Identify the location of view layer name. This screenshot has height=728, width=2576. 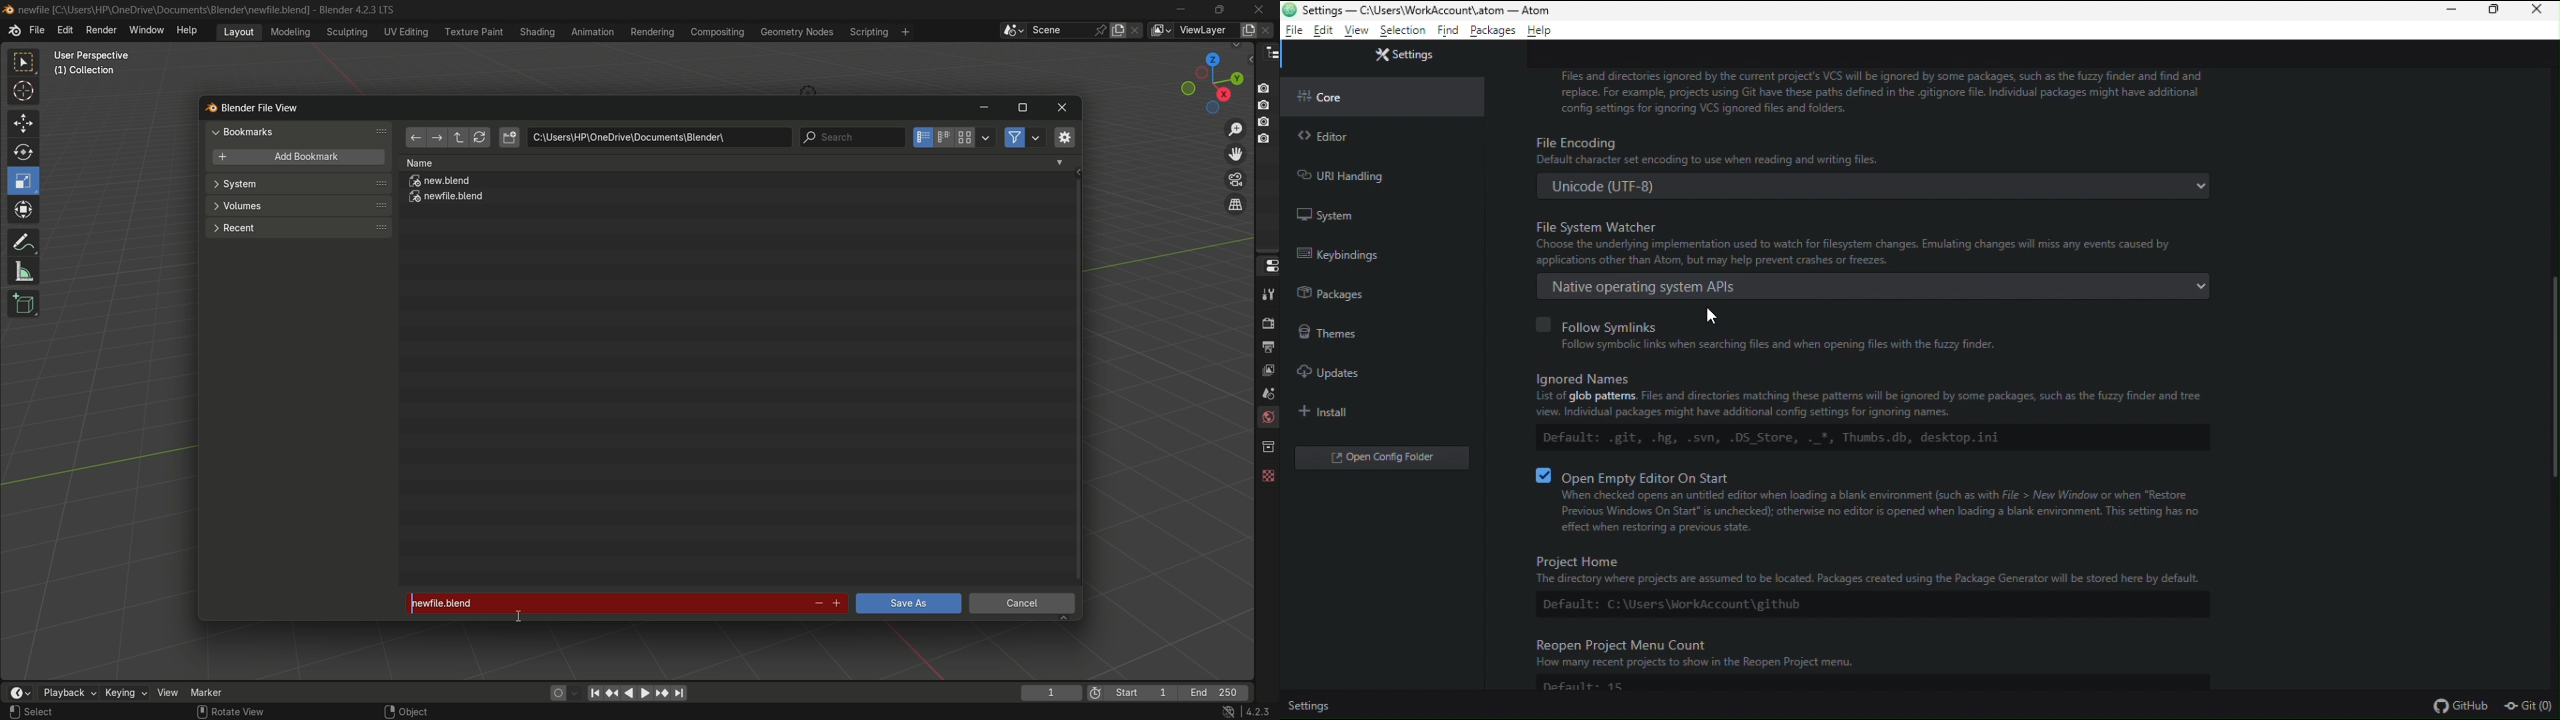
(1205, 31).